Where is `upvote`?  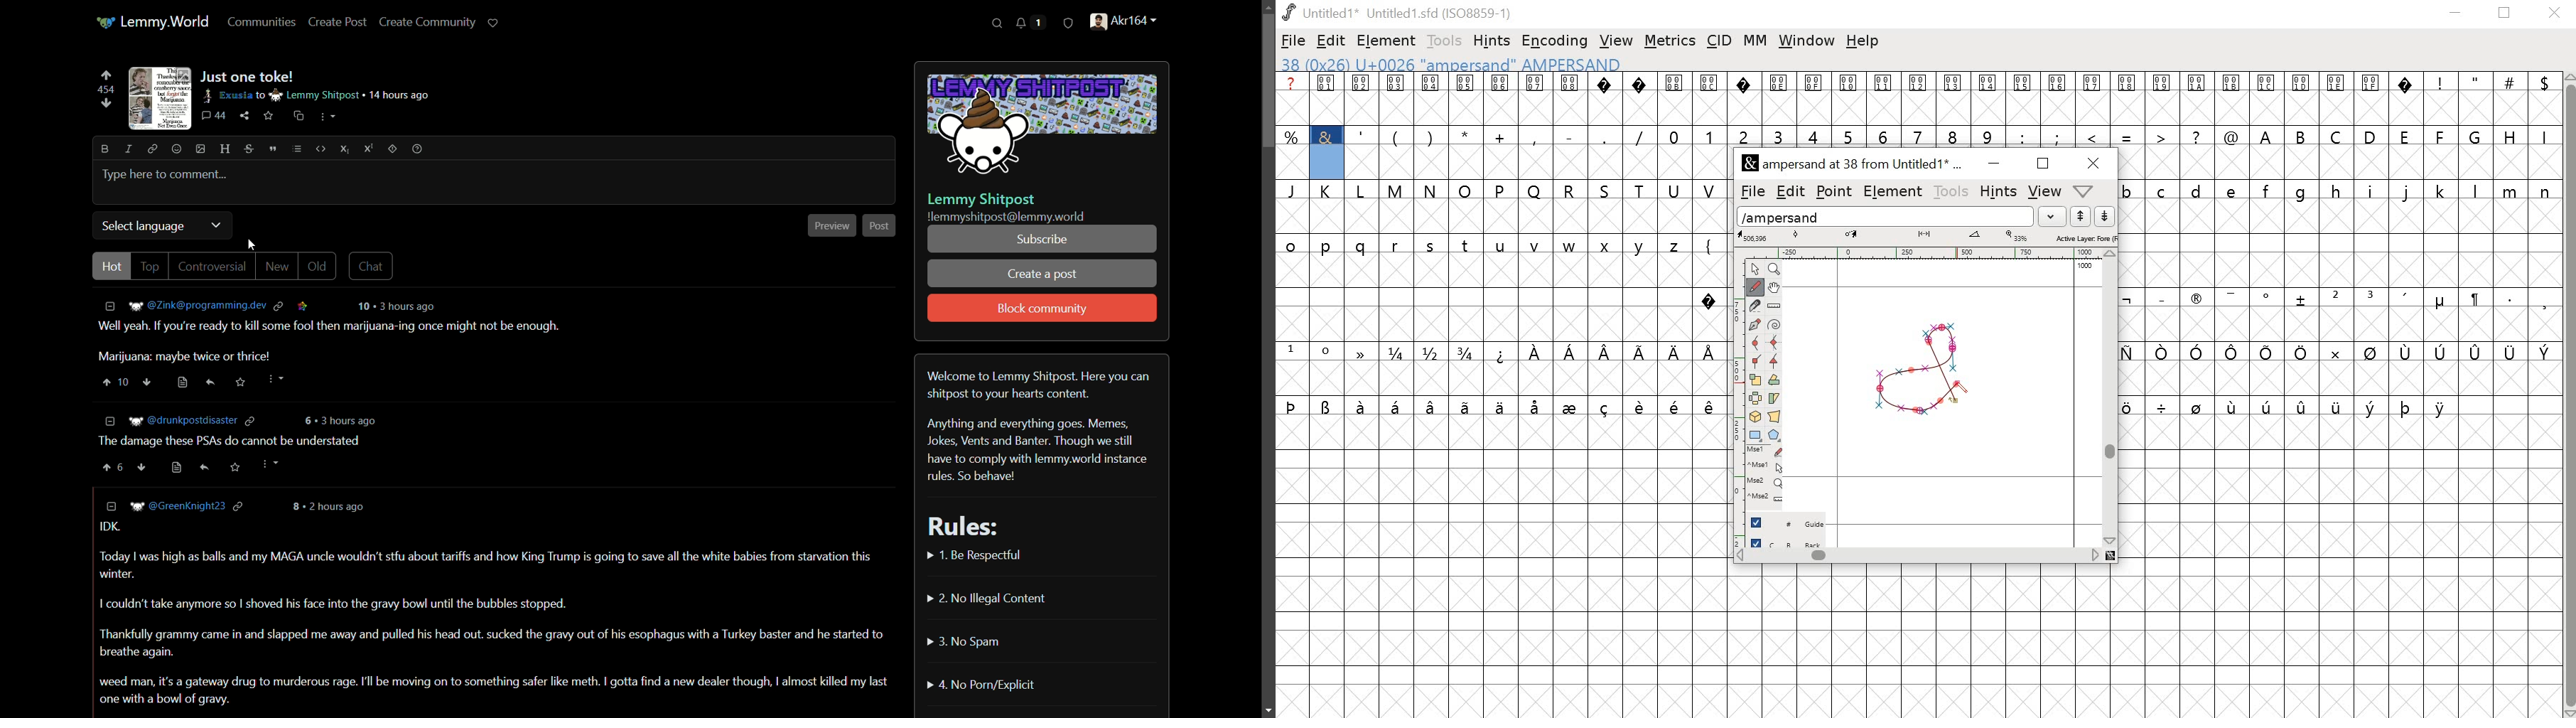
upvote is located at coordinates (103, 382).